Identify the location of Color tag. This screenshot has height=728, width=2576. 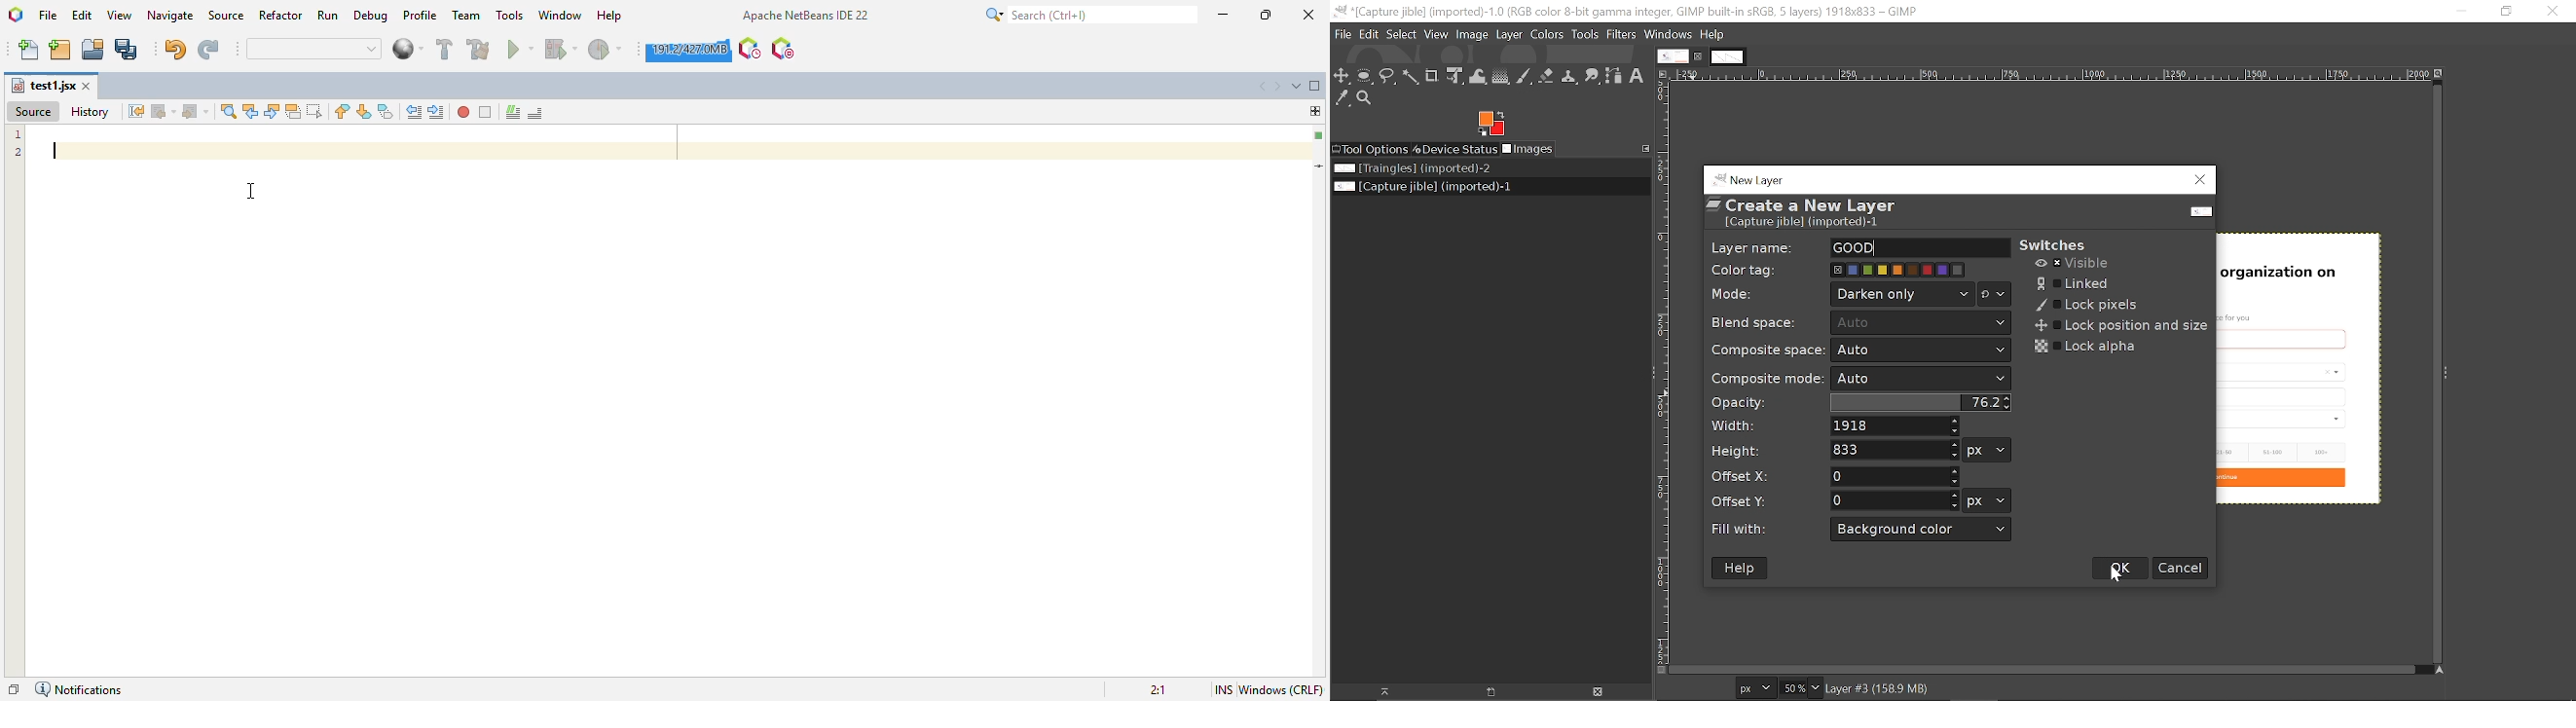
(1898, 270).